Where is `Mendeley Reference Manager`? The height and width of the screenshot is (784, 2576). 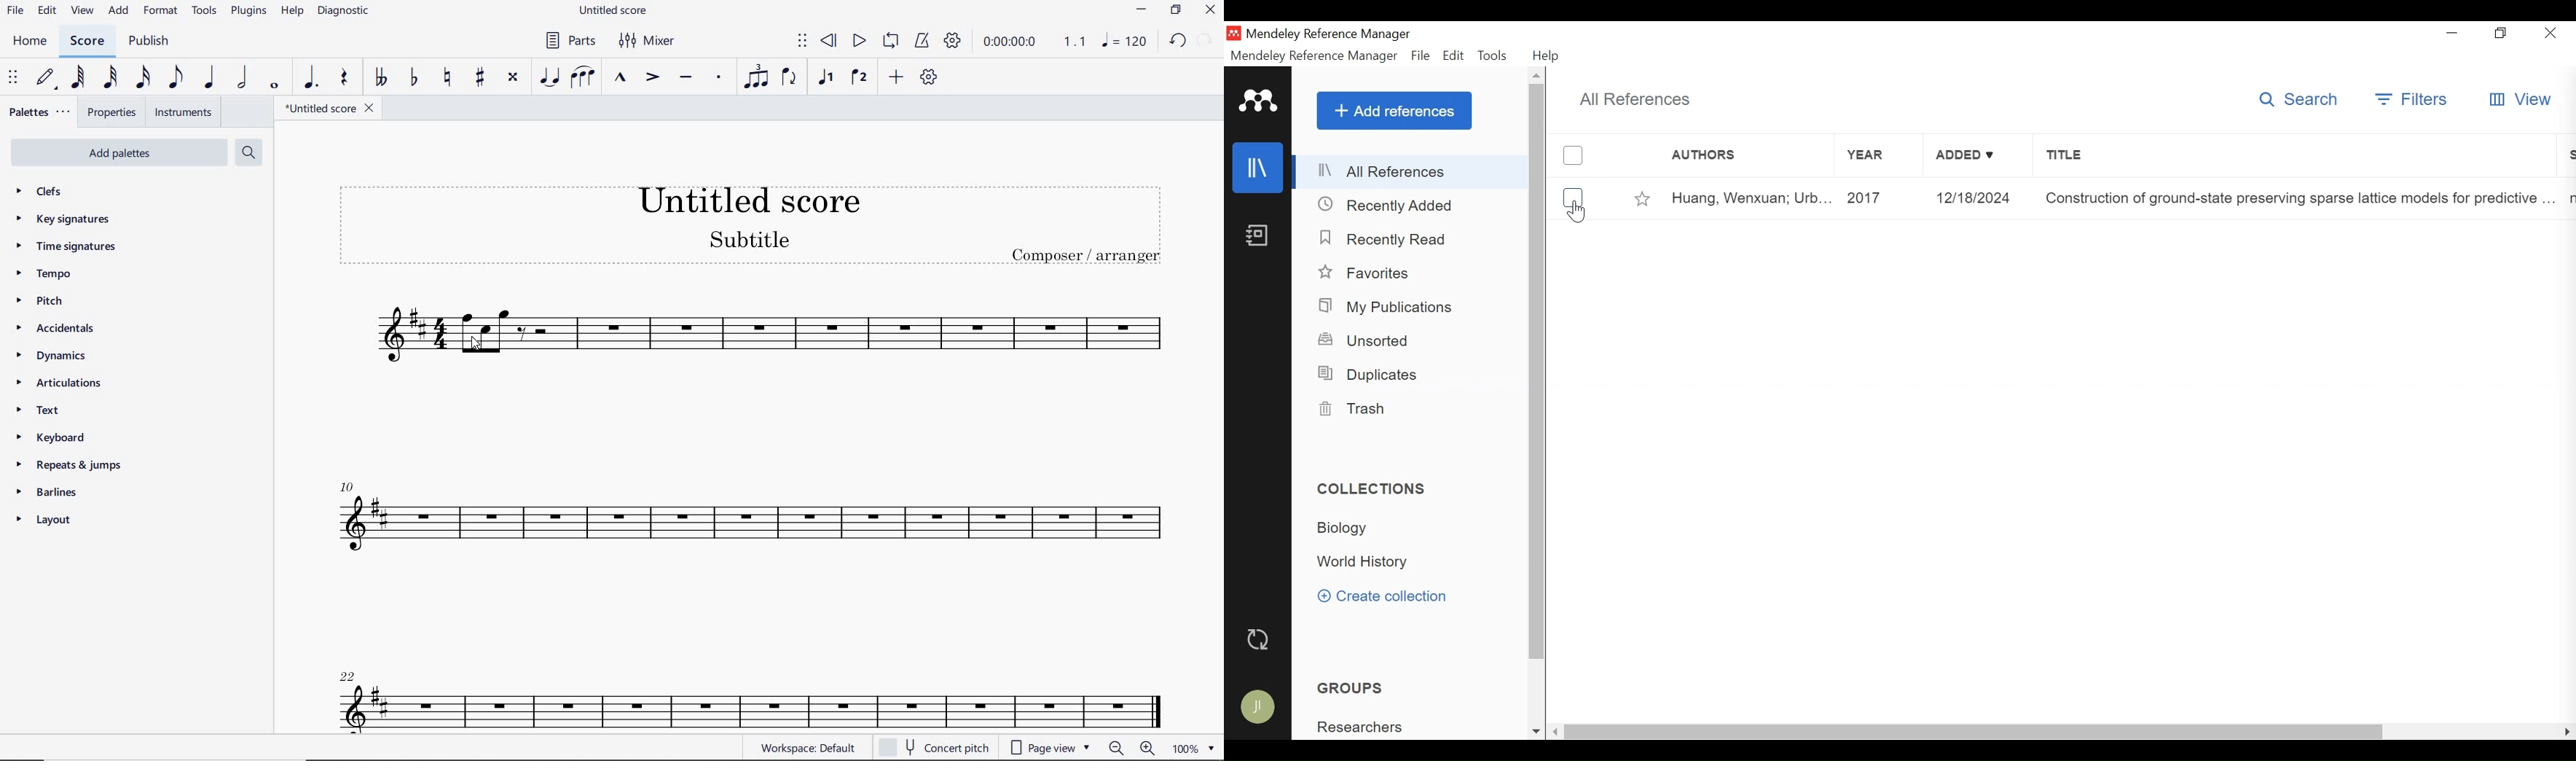
Mendeley Reference Manager is located at coordinates (1313, 56).